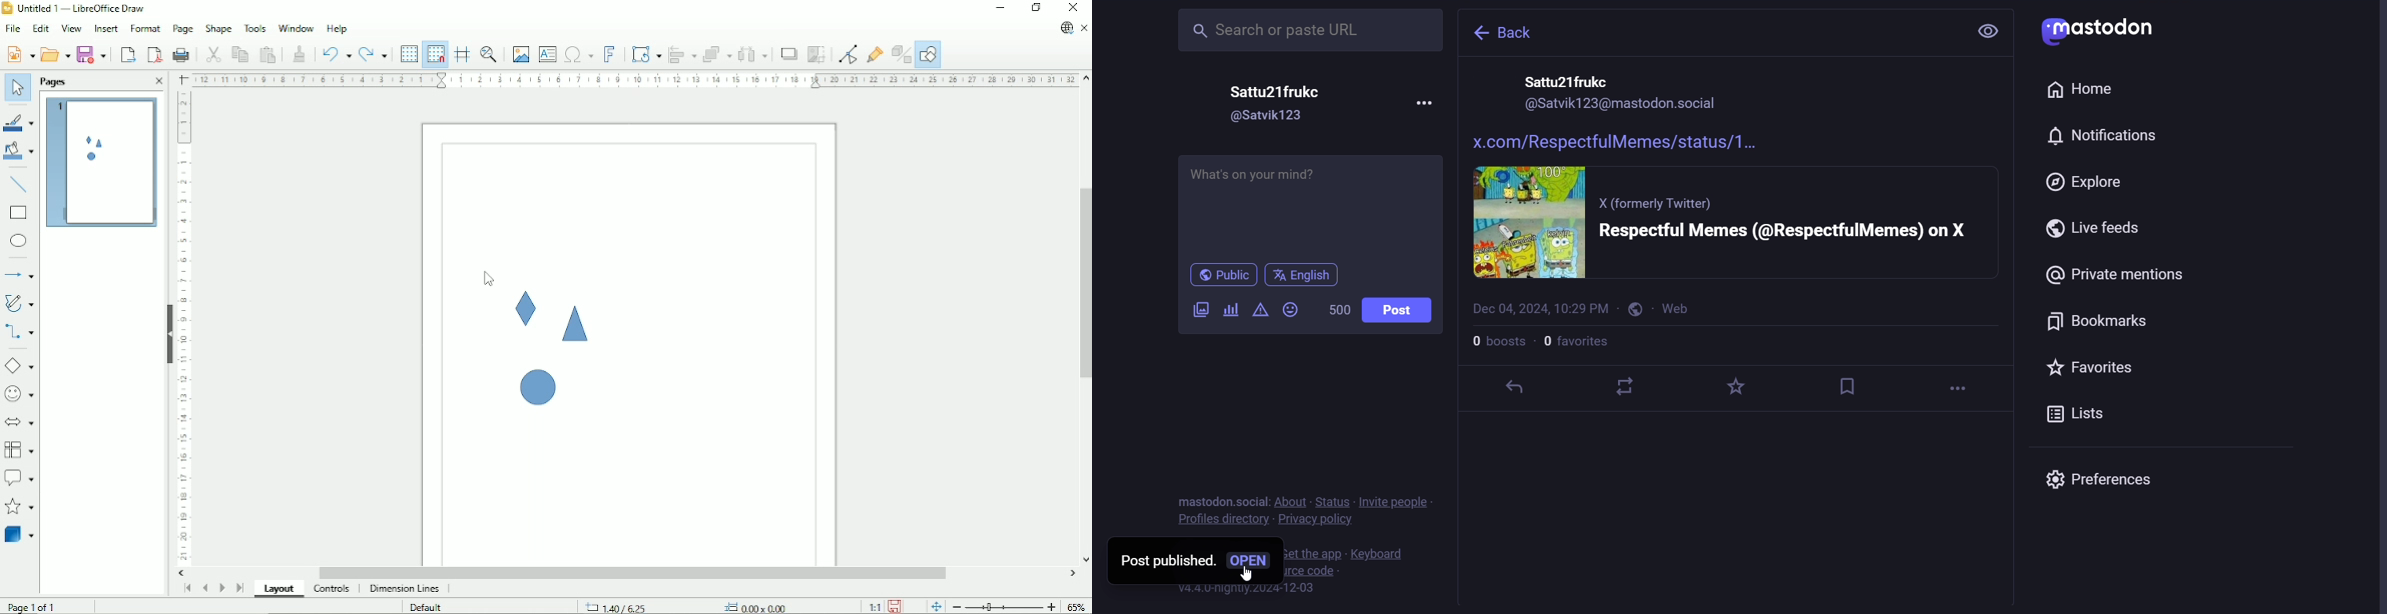  I want to click on Scroll to last page, so click(240, 588).